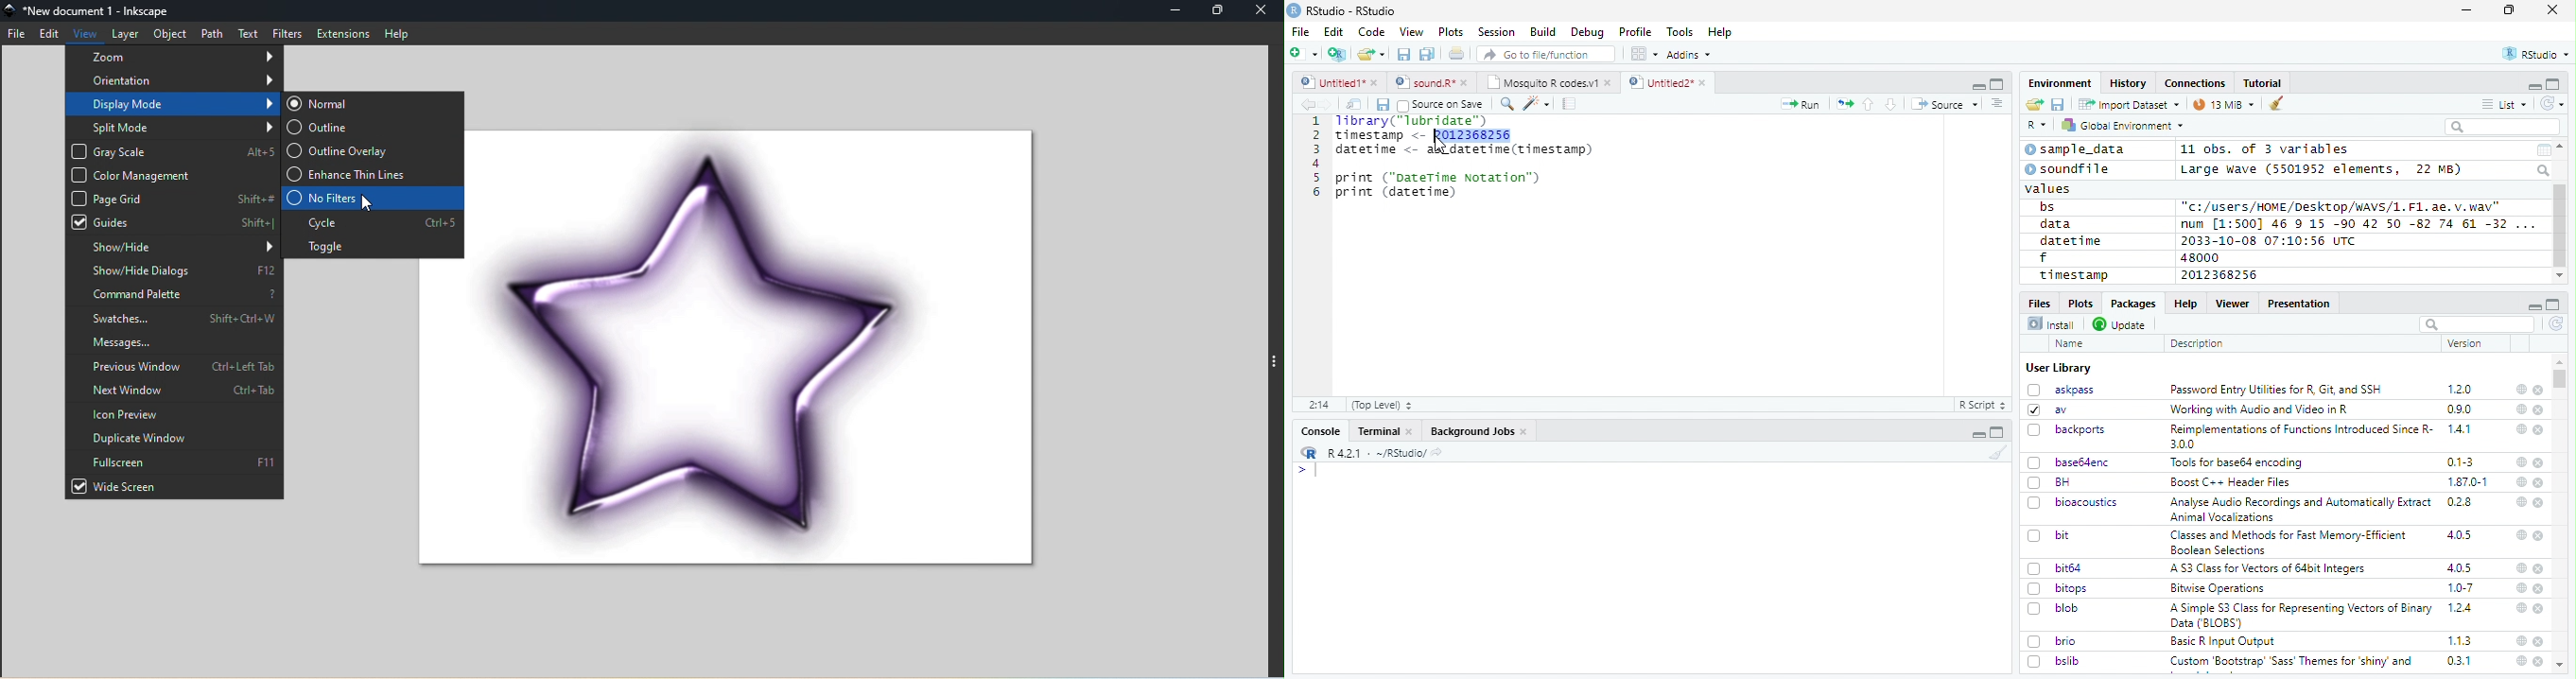 The width and height of the screenshot is (2576, 700). I want to click on Save all the open documents, so click(1428, 55).